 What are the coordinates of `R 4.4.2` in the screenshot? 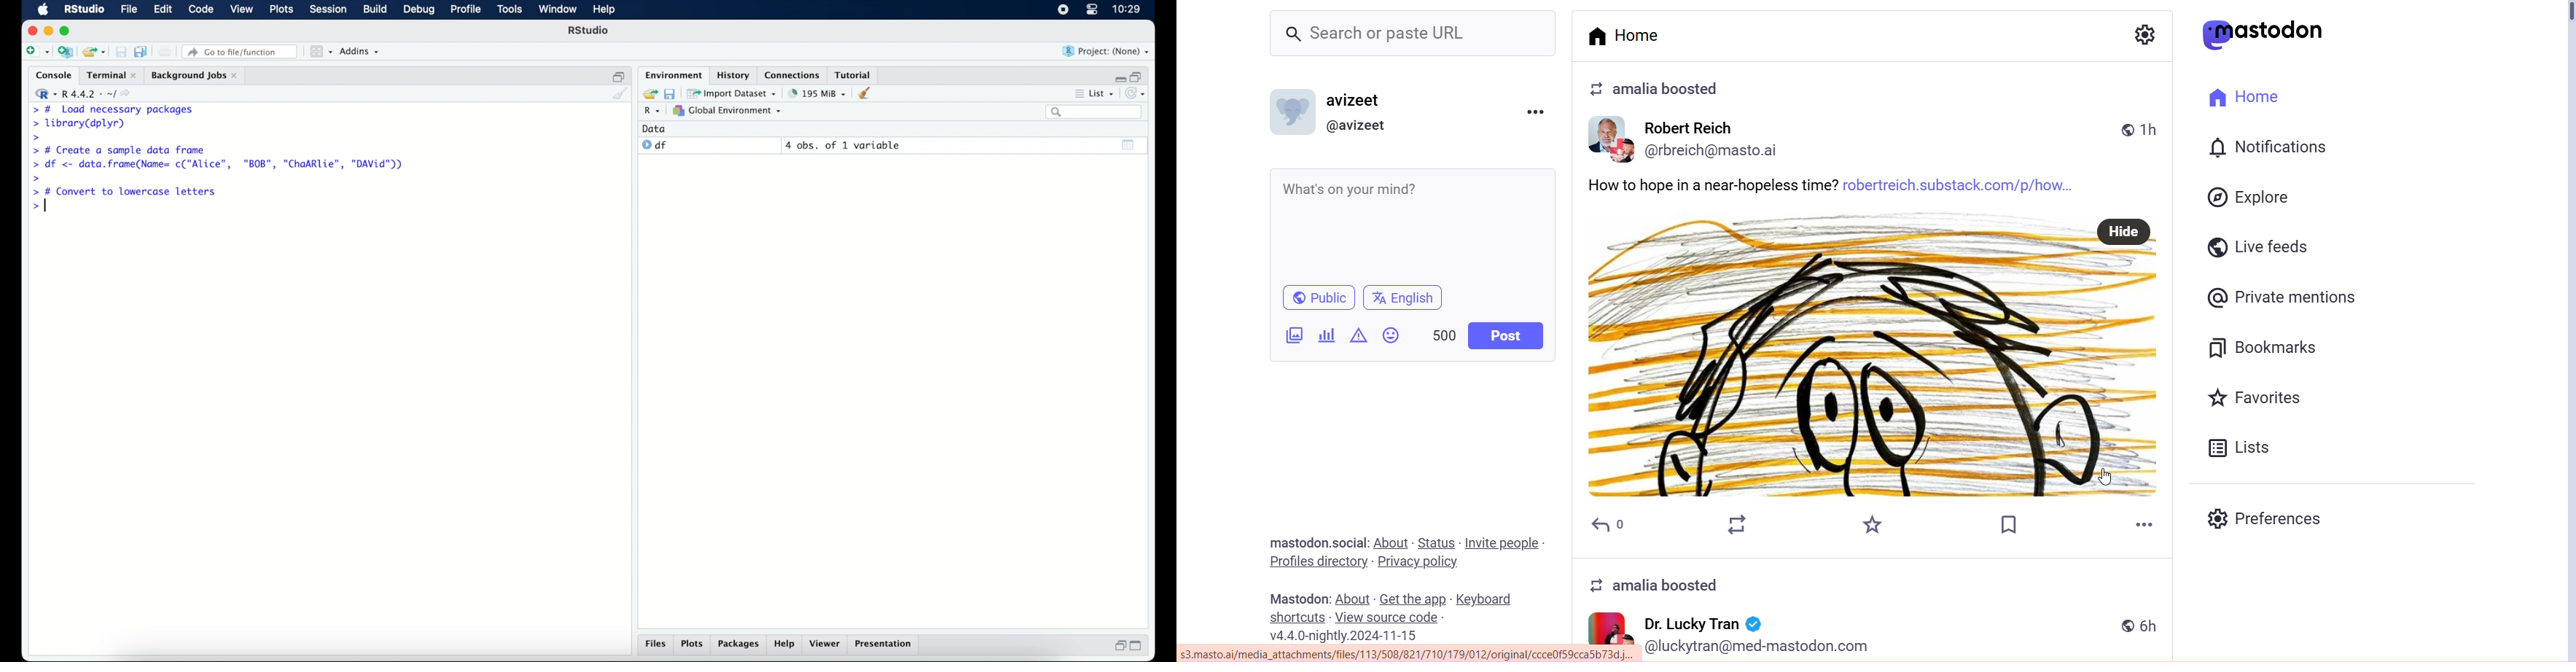 It's located at (86, 94).